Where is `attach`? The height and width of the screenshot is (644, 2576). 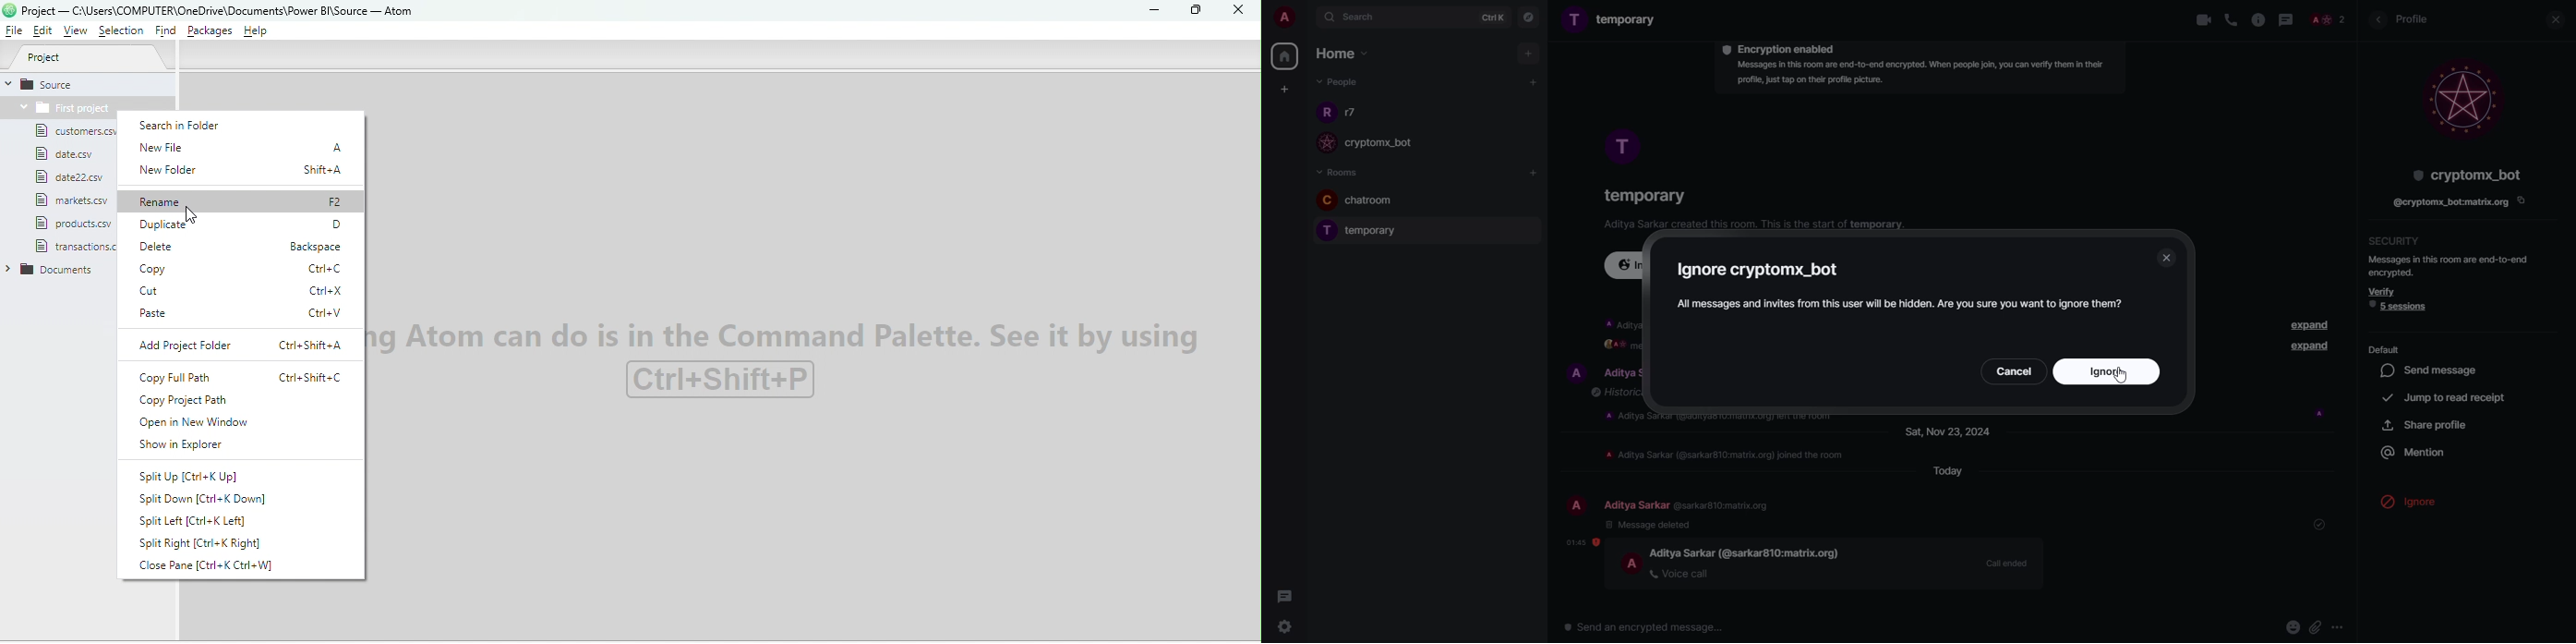
attach is located at coordinates (2317, 628).